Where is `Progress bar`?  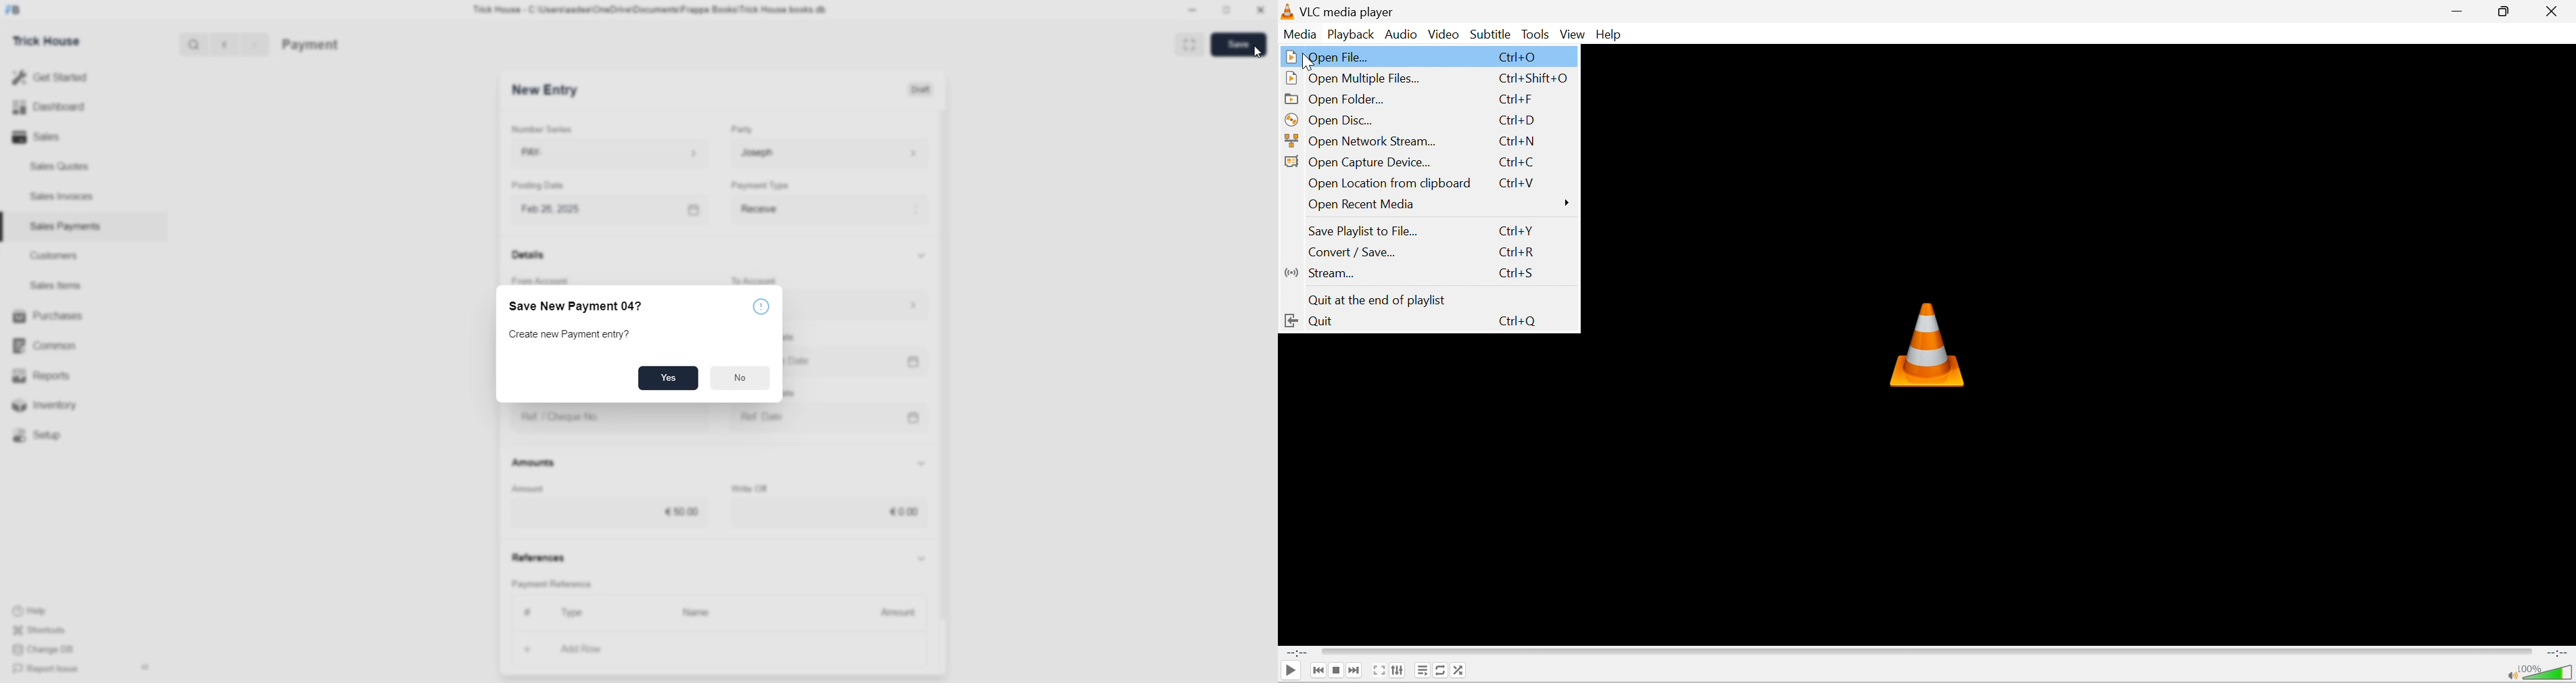 Progress bar is located at coordinates (1926, 653).